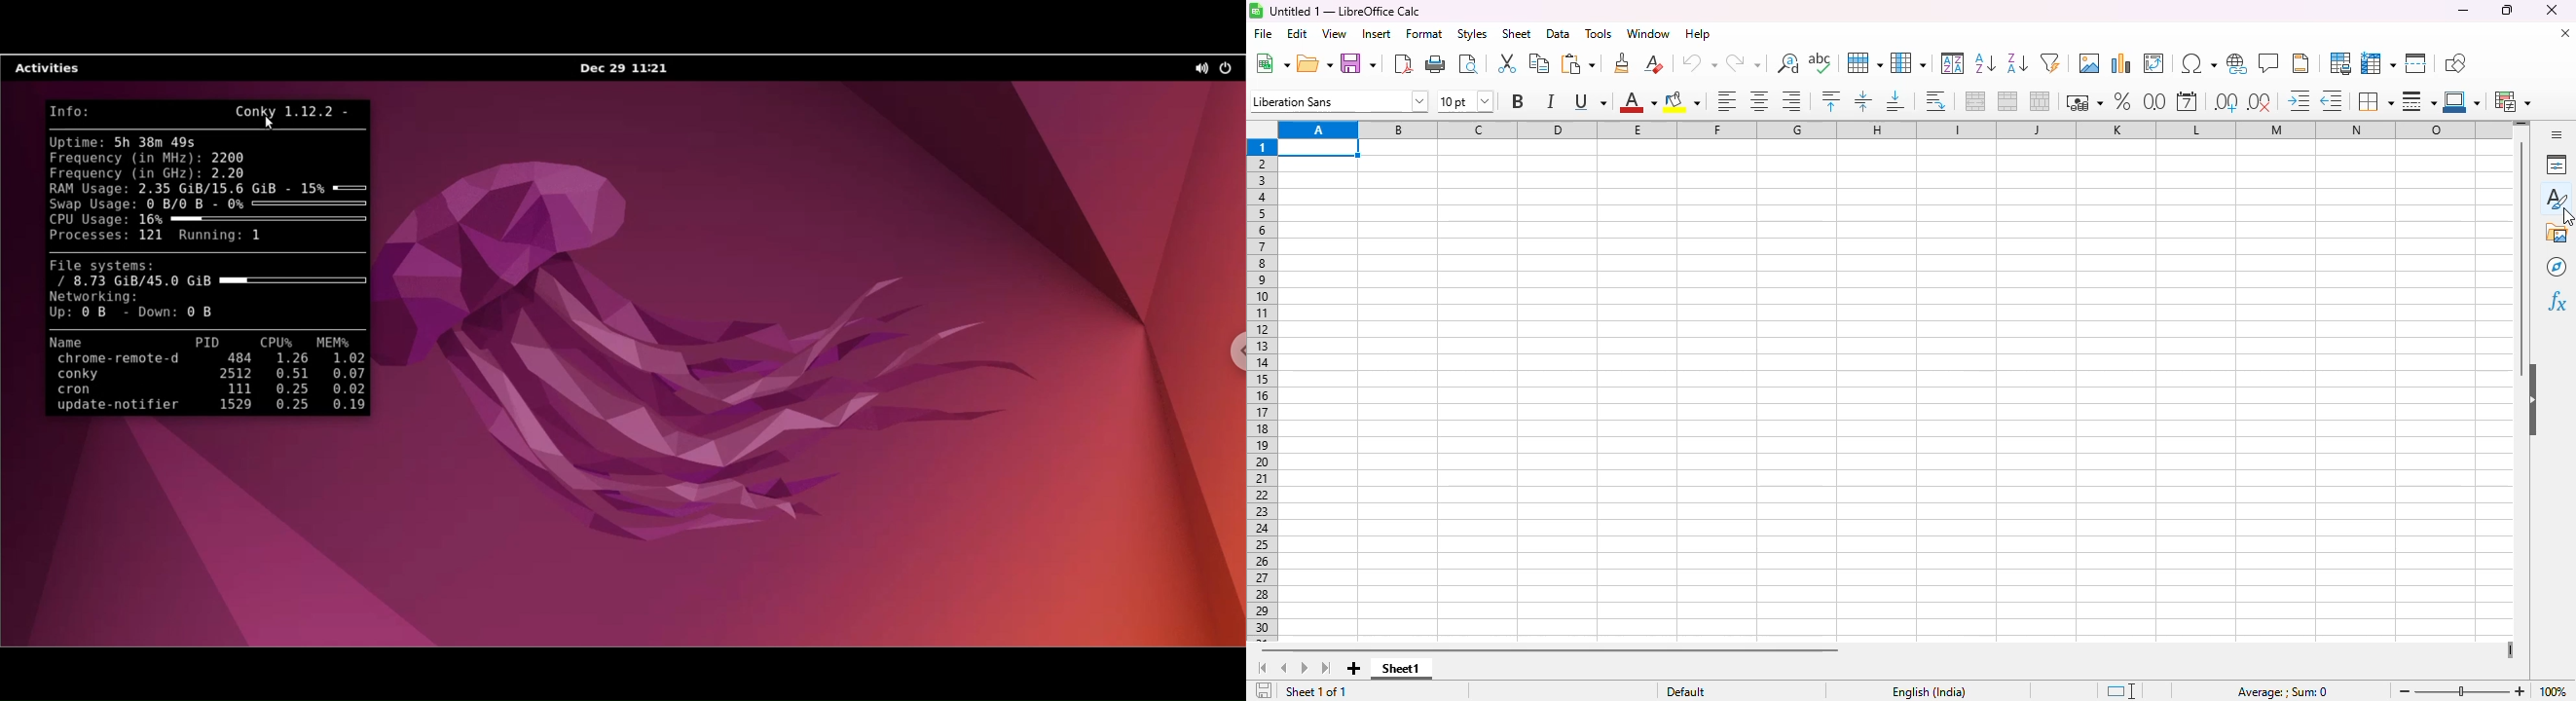 This screenshot has height=728, width=2576. Describe the element at coordinates (2298, 100) in the screenshot. I see `increase indent` at that location.